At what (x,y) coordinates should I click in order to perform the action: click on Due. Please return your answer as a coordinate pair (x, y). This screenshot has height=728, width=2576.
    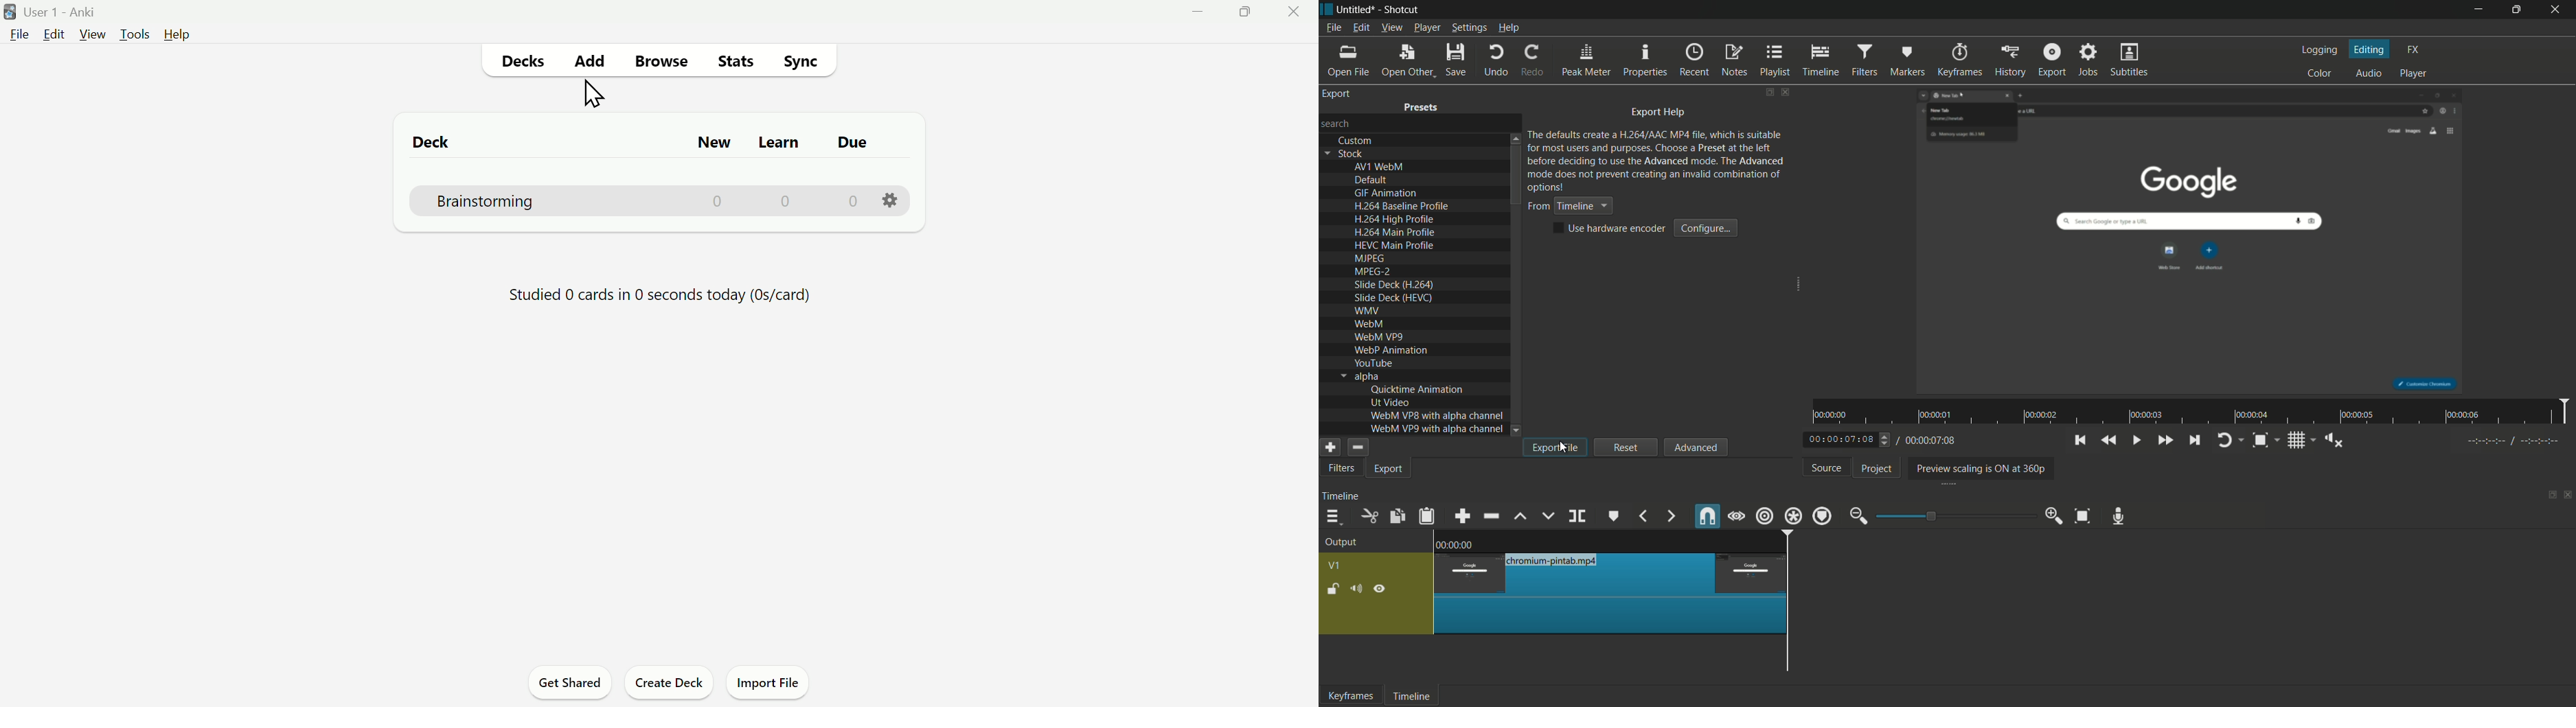
    Looking at the image, I should click on (859, 140).